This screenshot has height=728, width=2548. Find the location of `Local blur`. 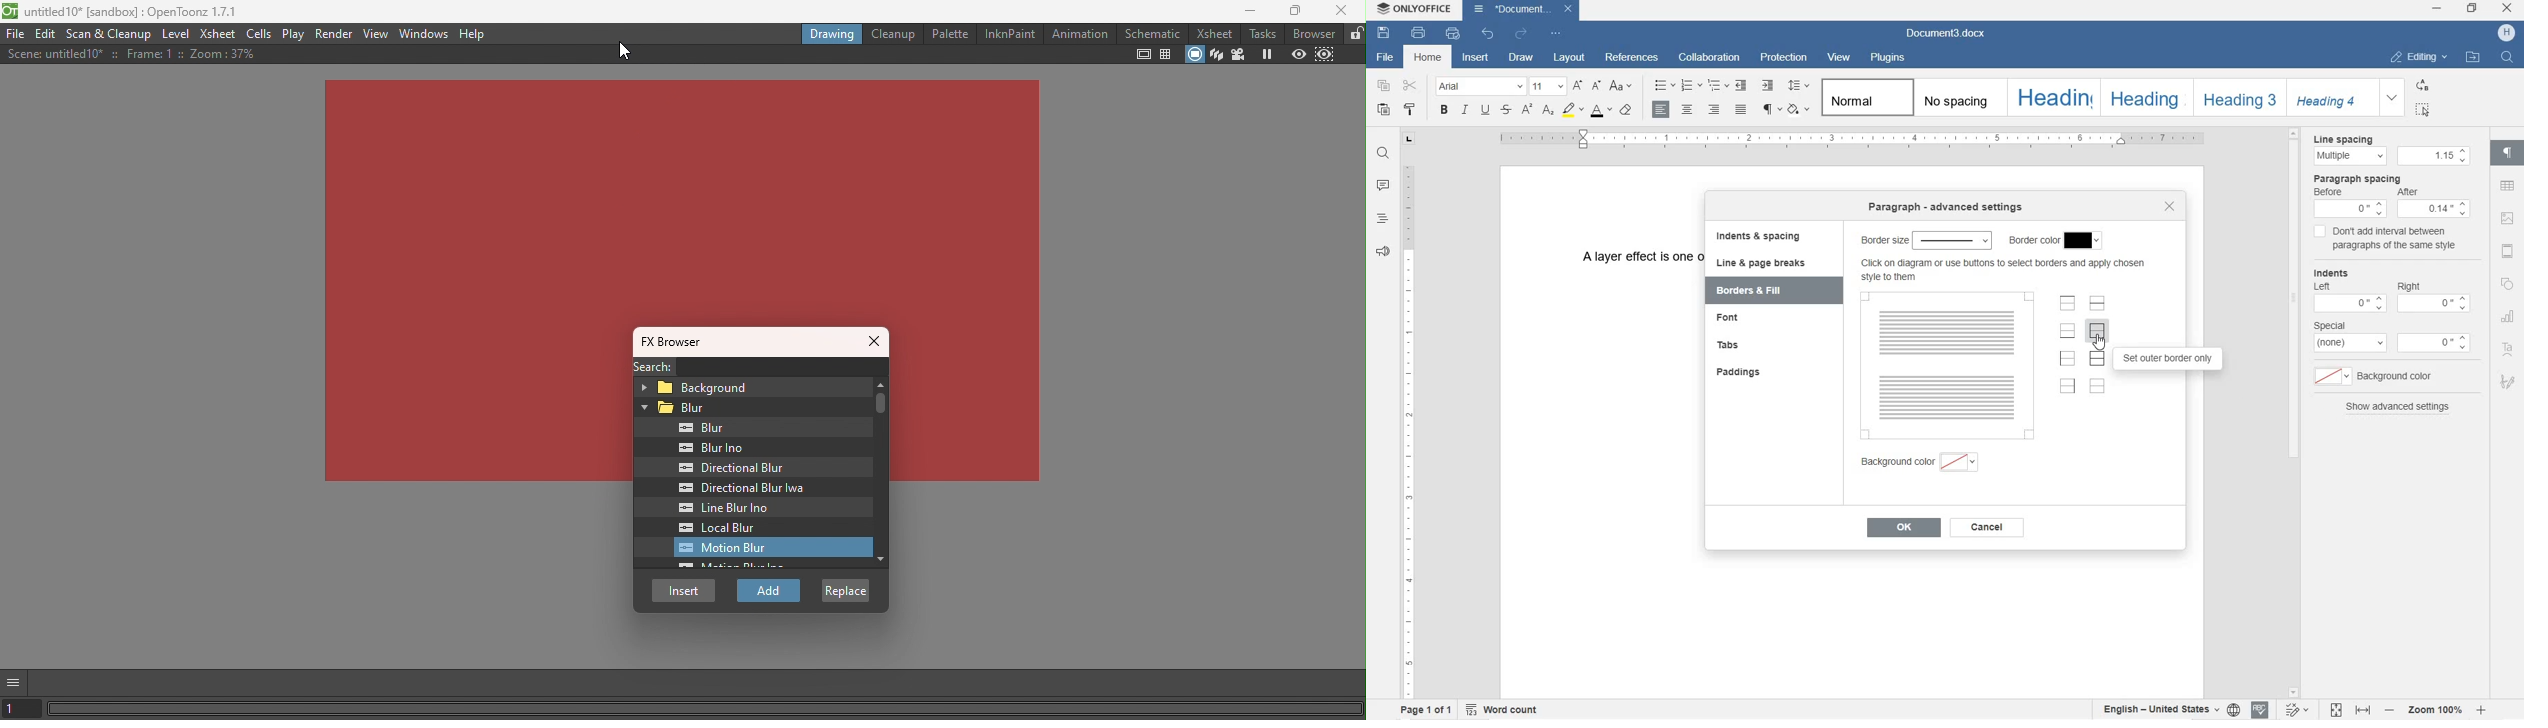

Local blur is located at coordinates (734, 528).